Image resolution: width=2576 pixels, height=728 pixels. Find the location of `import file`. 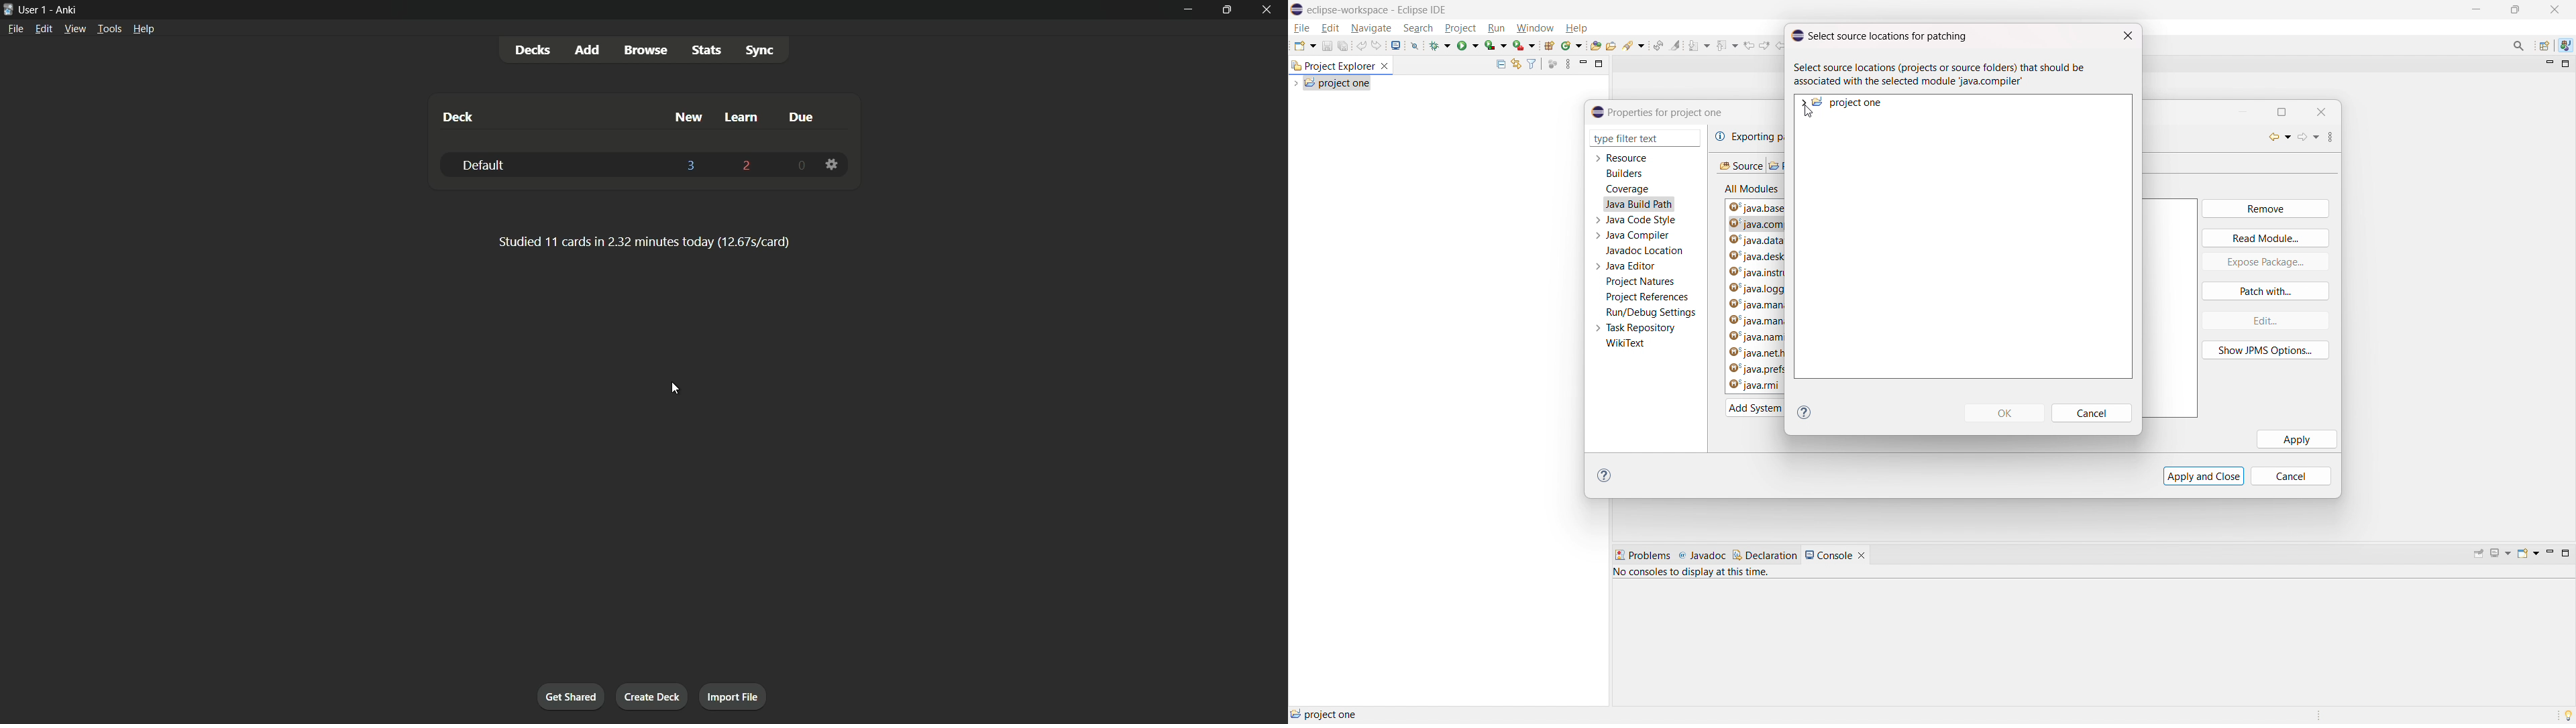

import file is located at coordinates (734, 698).